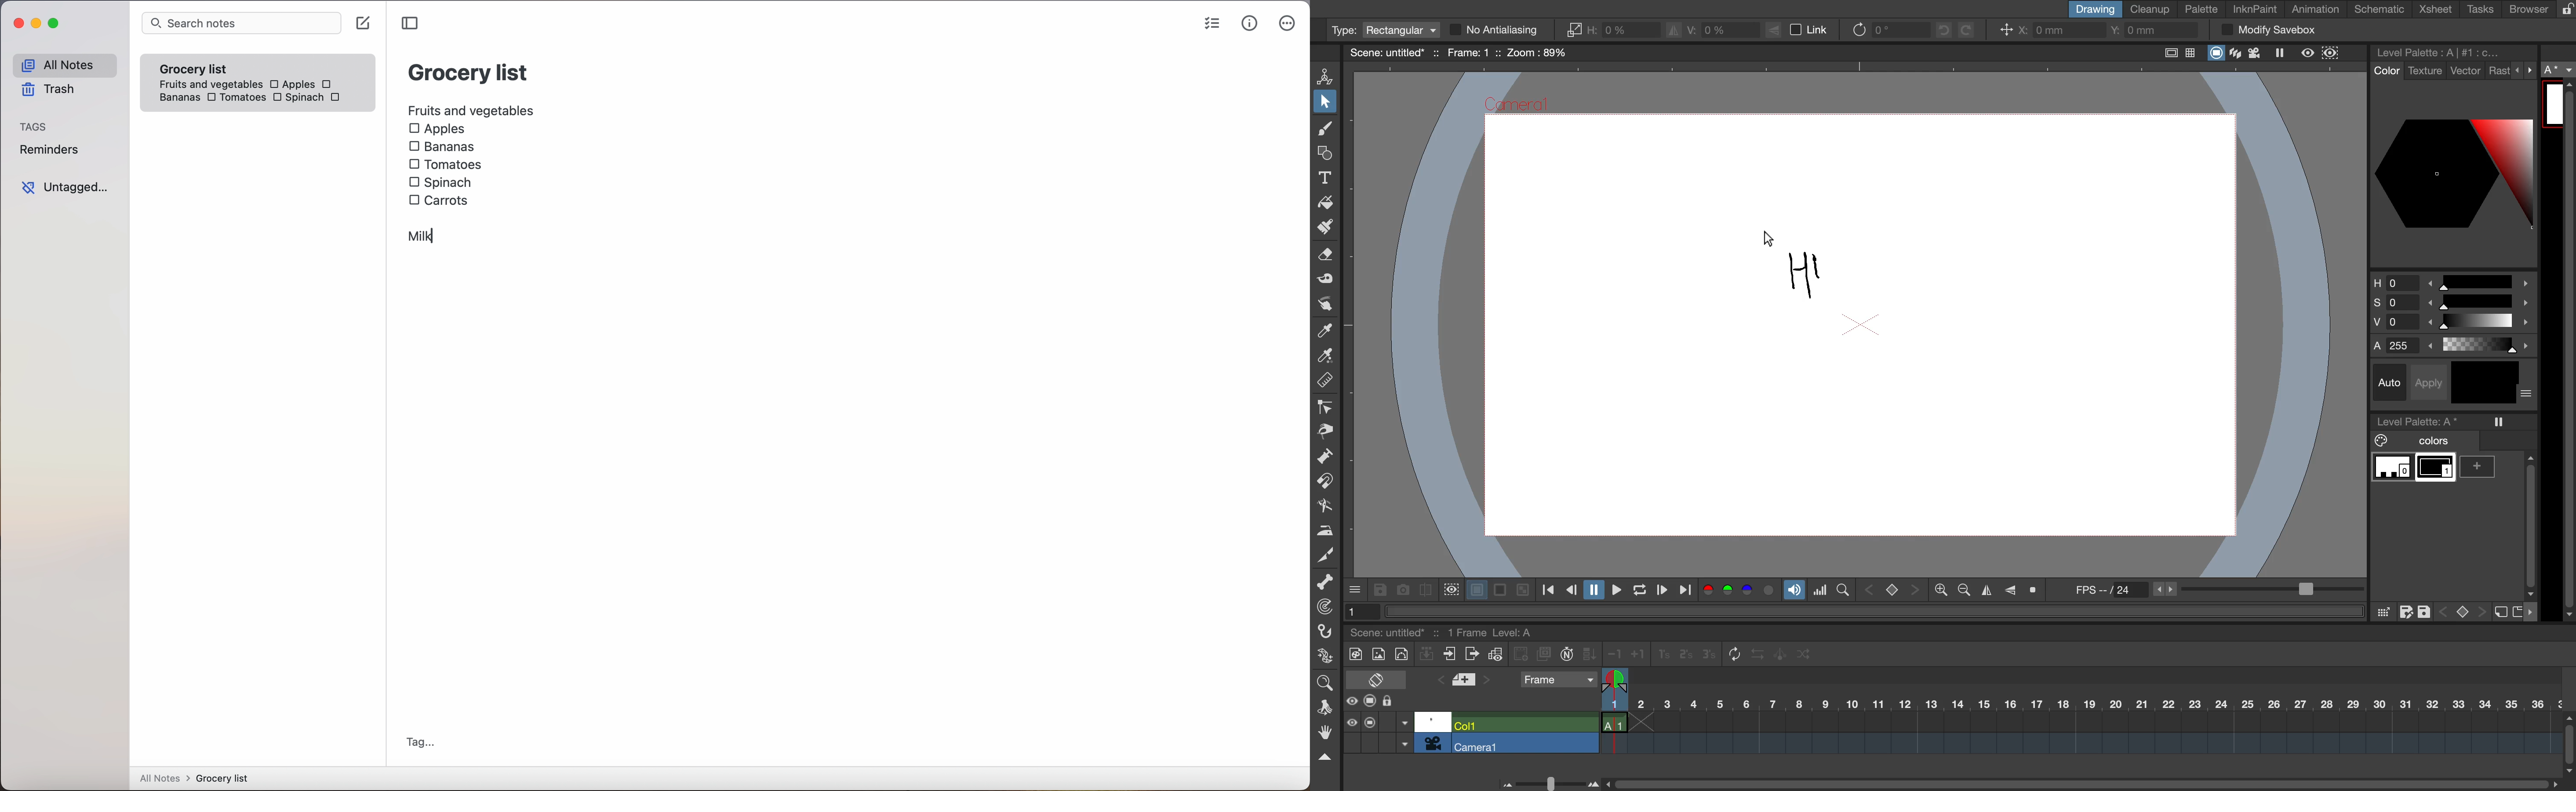 The width and height of the screenshot is (2576, 812). What do you see at coordinates (437, 129) in the screenshot?
I see `Apples checkbox` at bounding box center [437, 129].